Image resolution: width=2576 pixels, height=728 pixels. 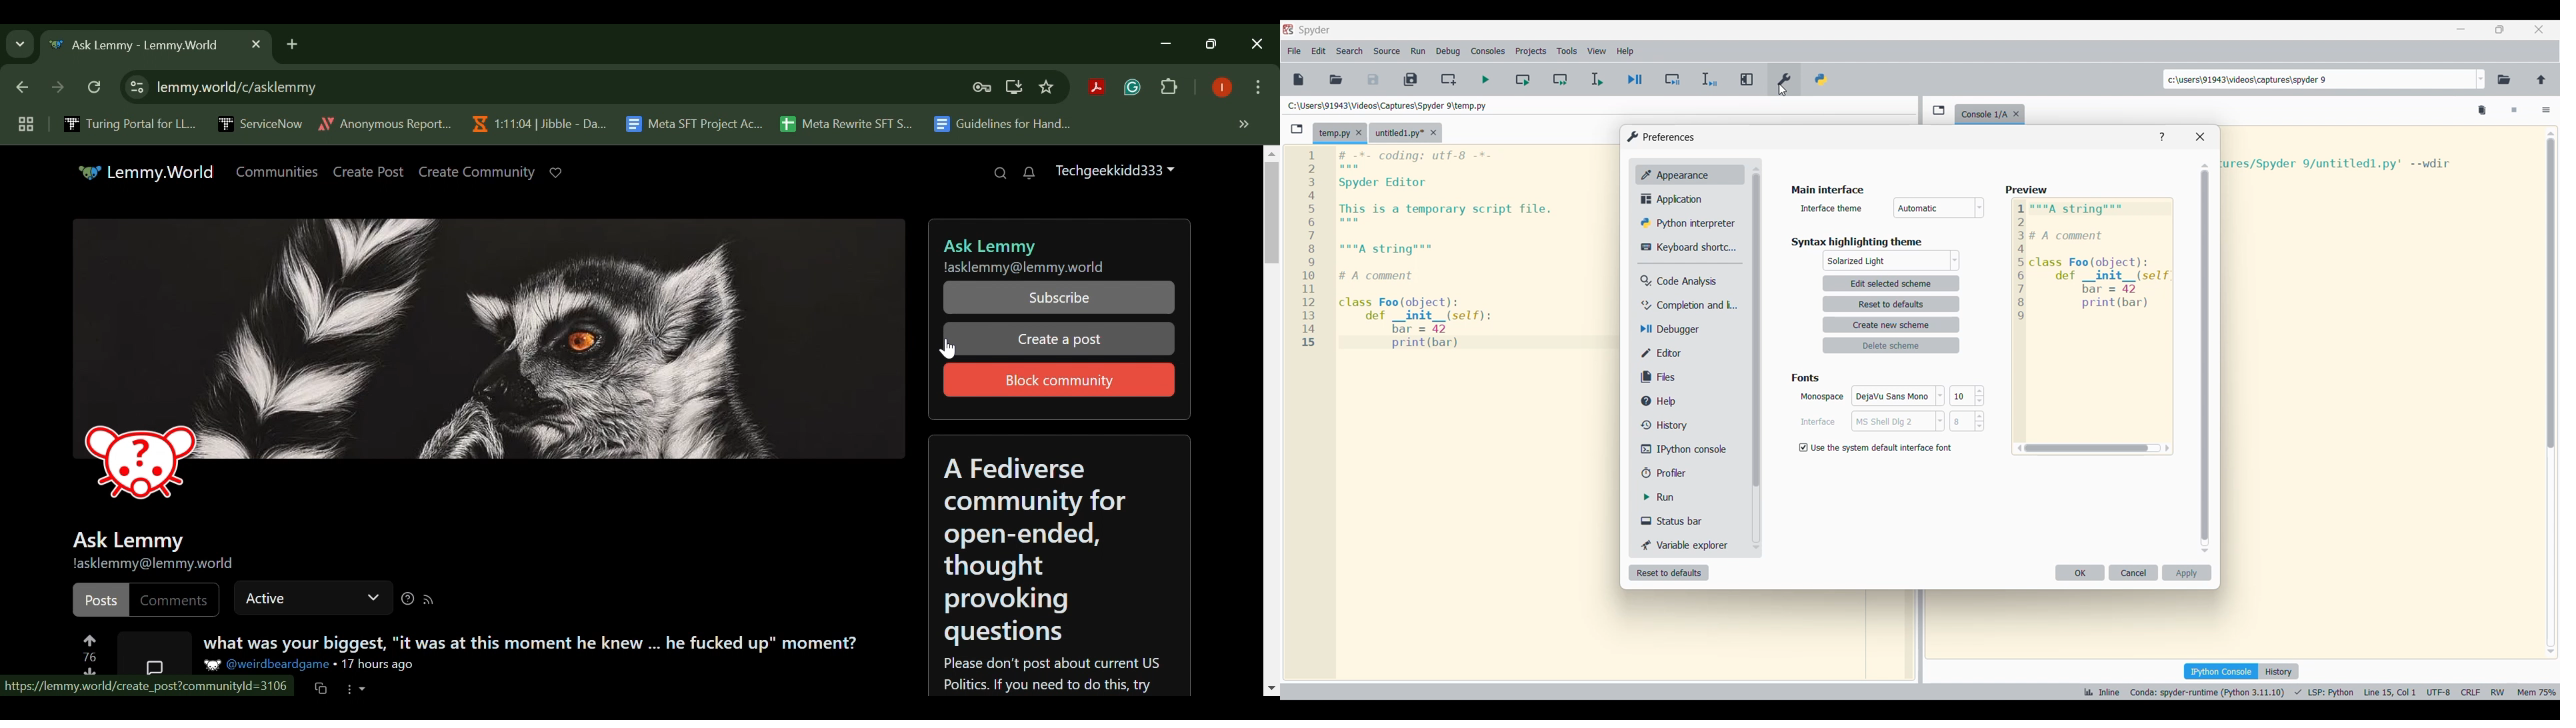 What do you see at coordinates (1691, 449) in the screenshot?
I see `IPython console` at bounding box center [1691, 449].